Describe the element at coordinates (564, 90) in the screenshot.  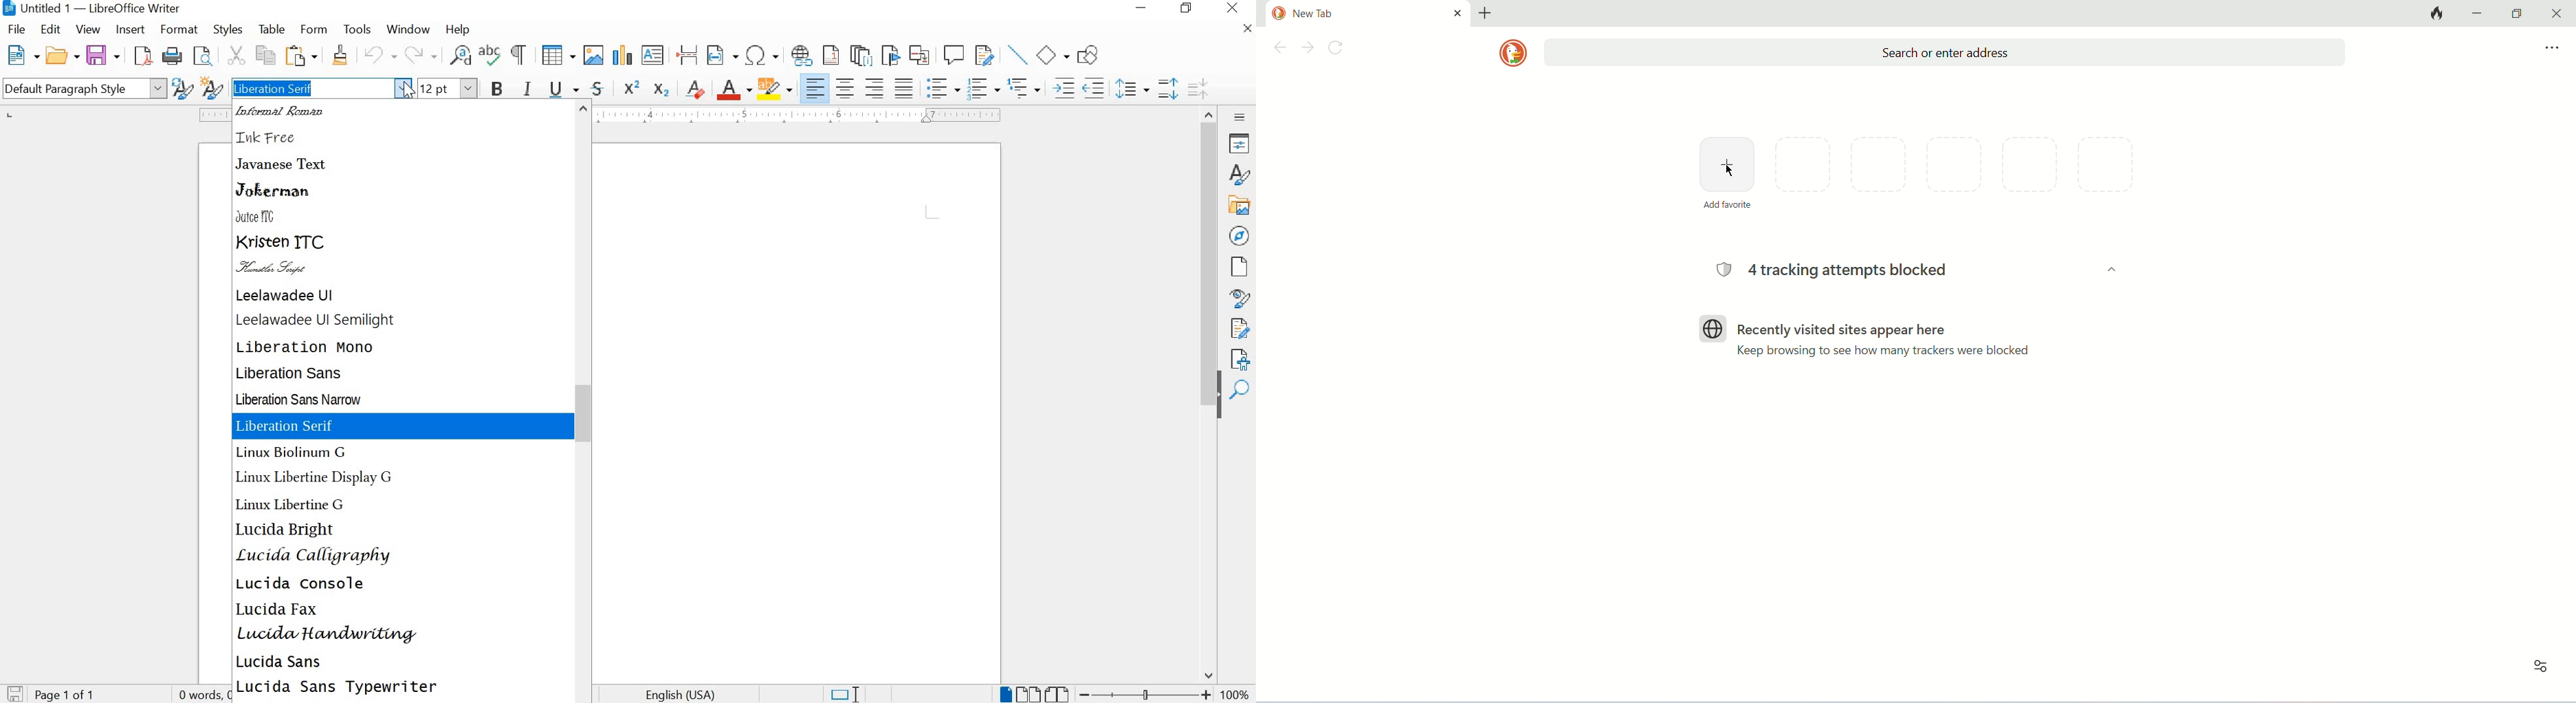
I see `UNDERLINE` at that location.